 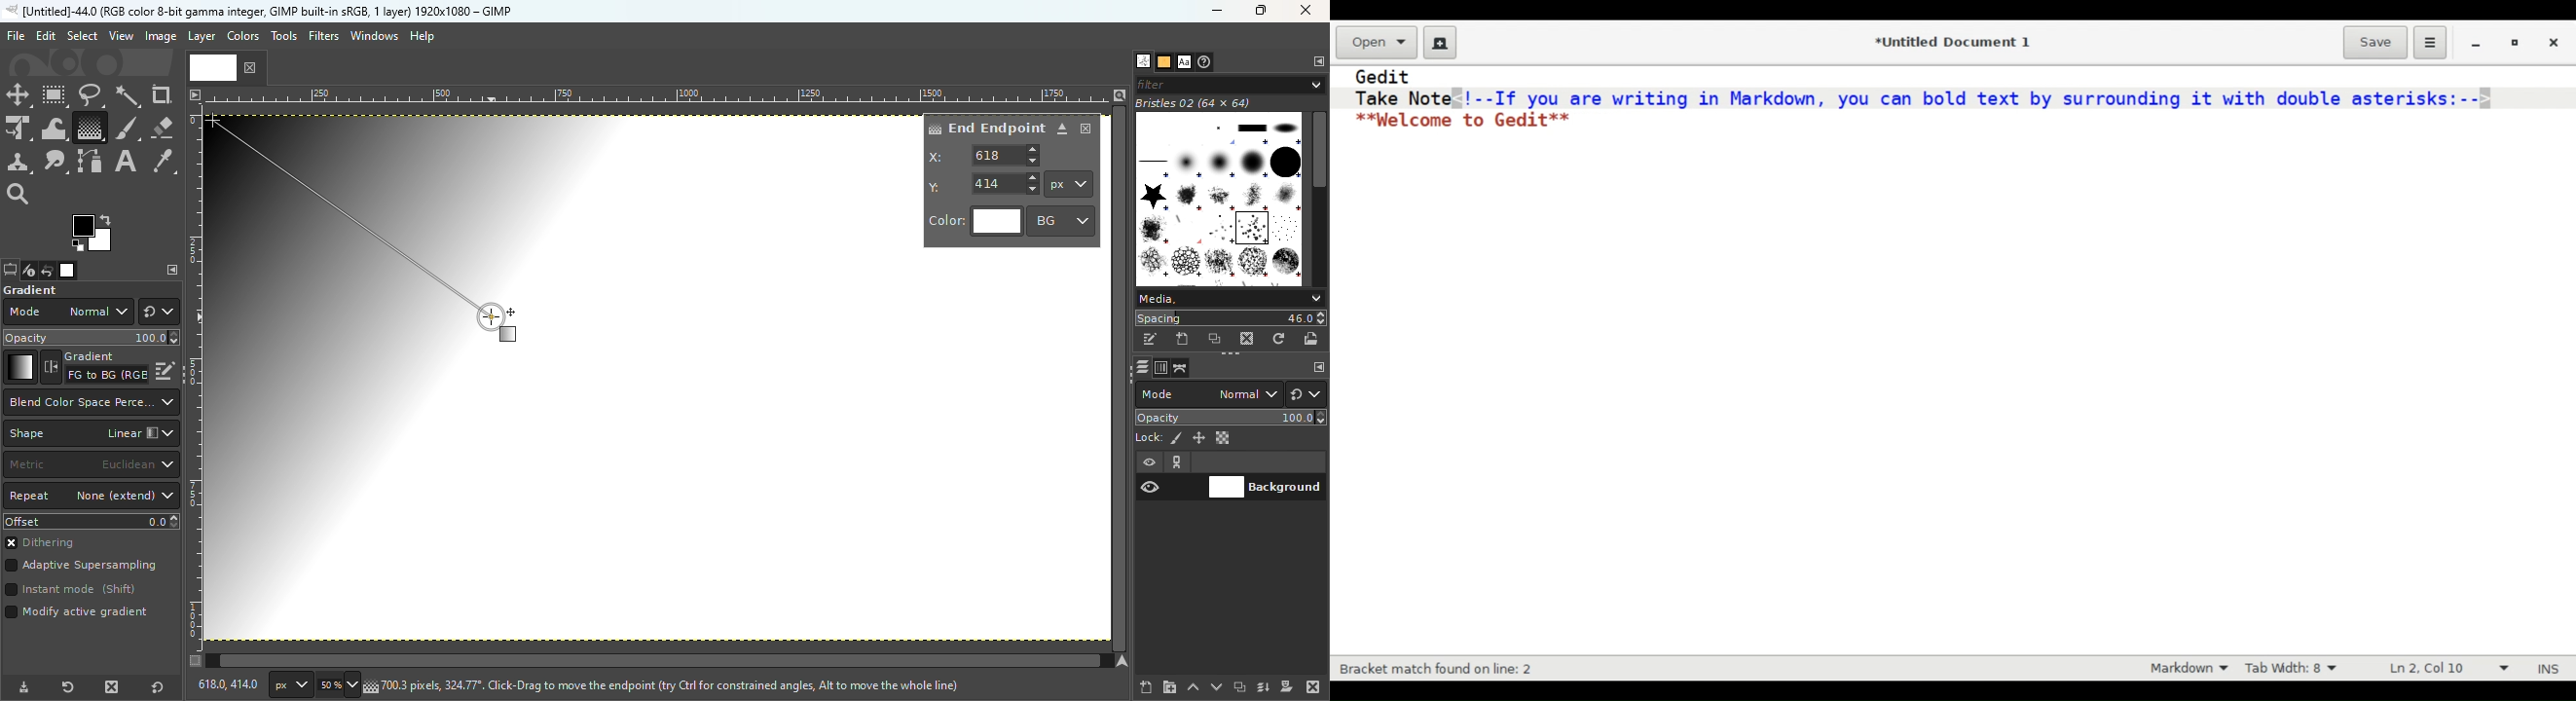 I want to click on Media, so click(x=1229, y=299).